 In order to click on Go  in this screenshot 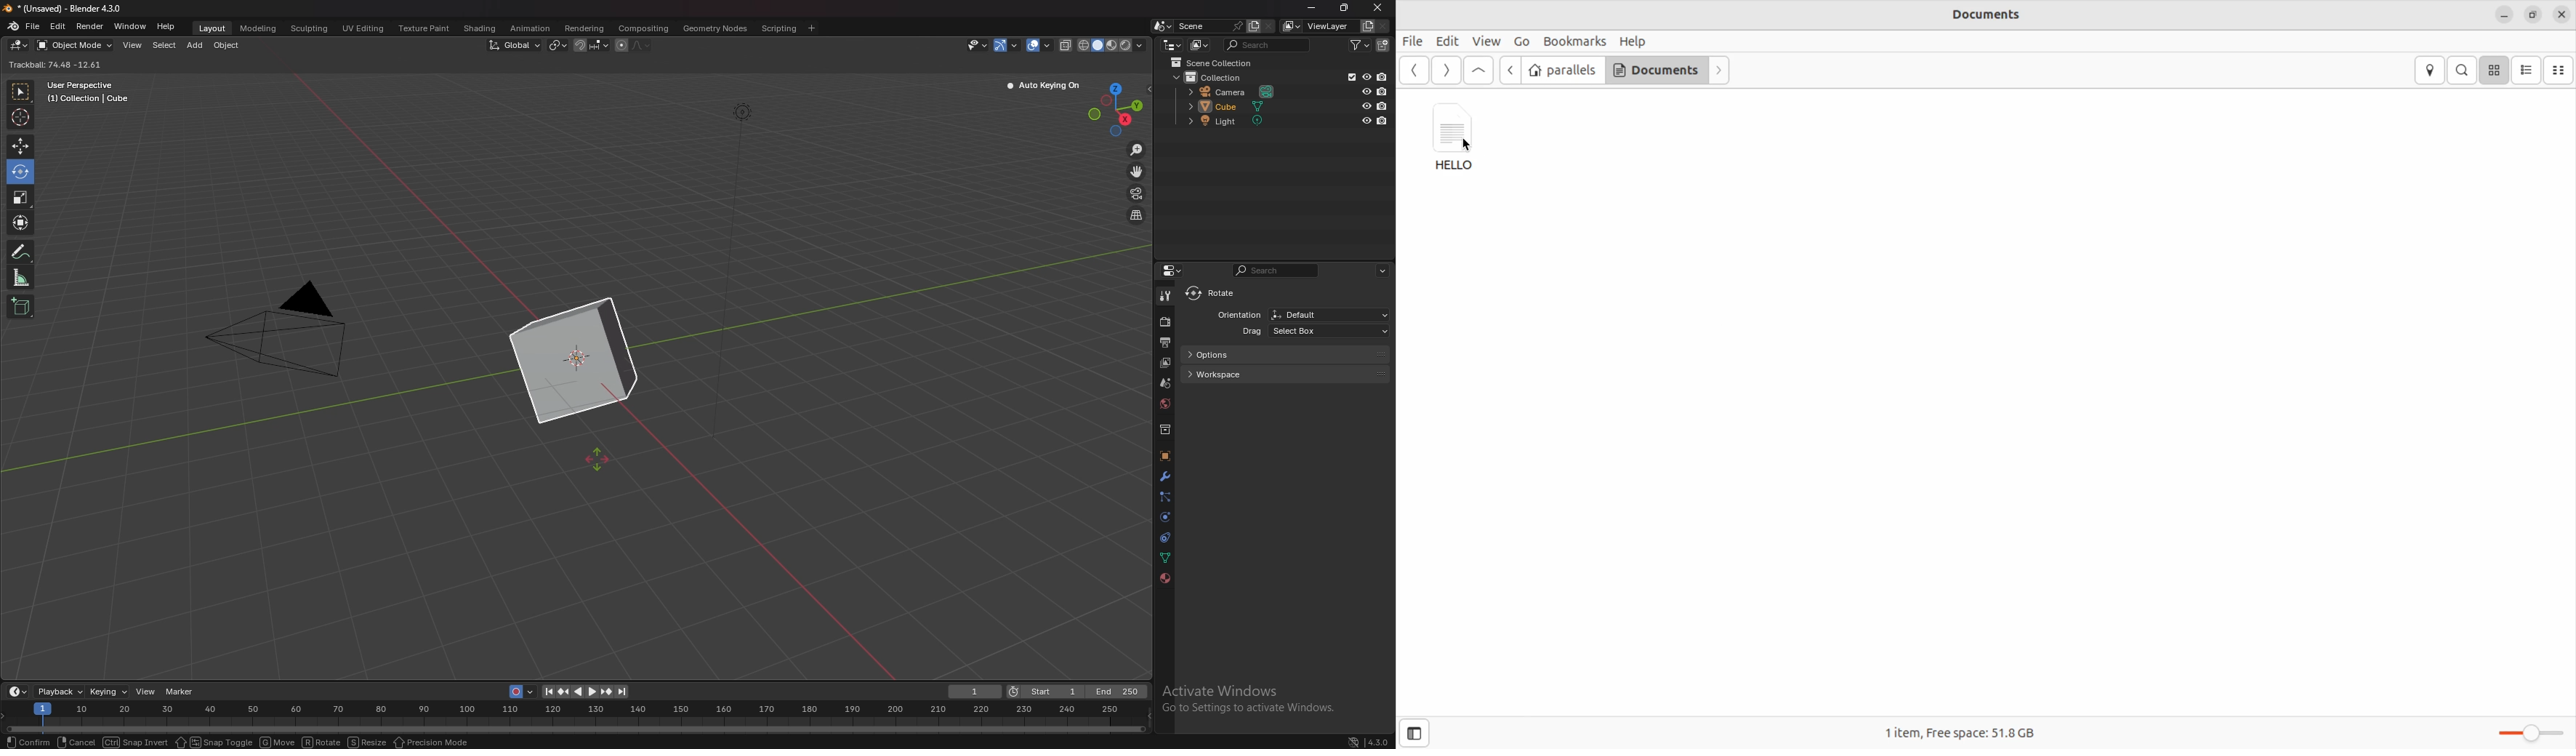, I will do `click(1522, 41)`.